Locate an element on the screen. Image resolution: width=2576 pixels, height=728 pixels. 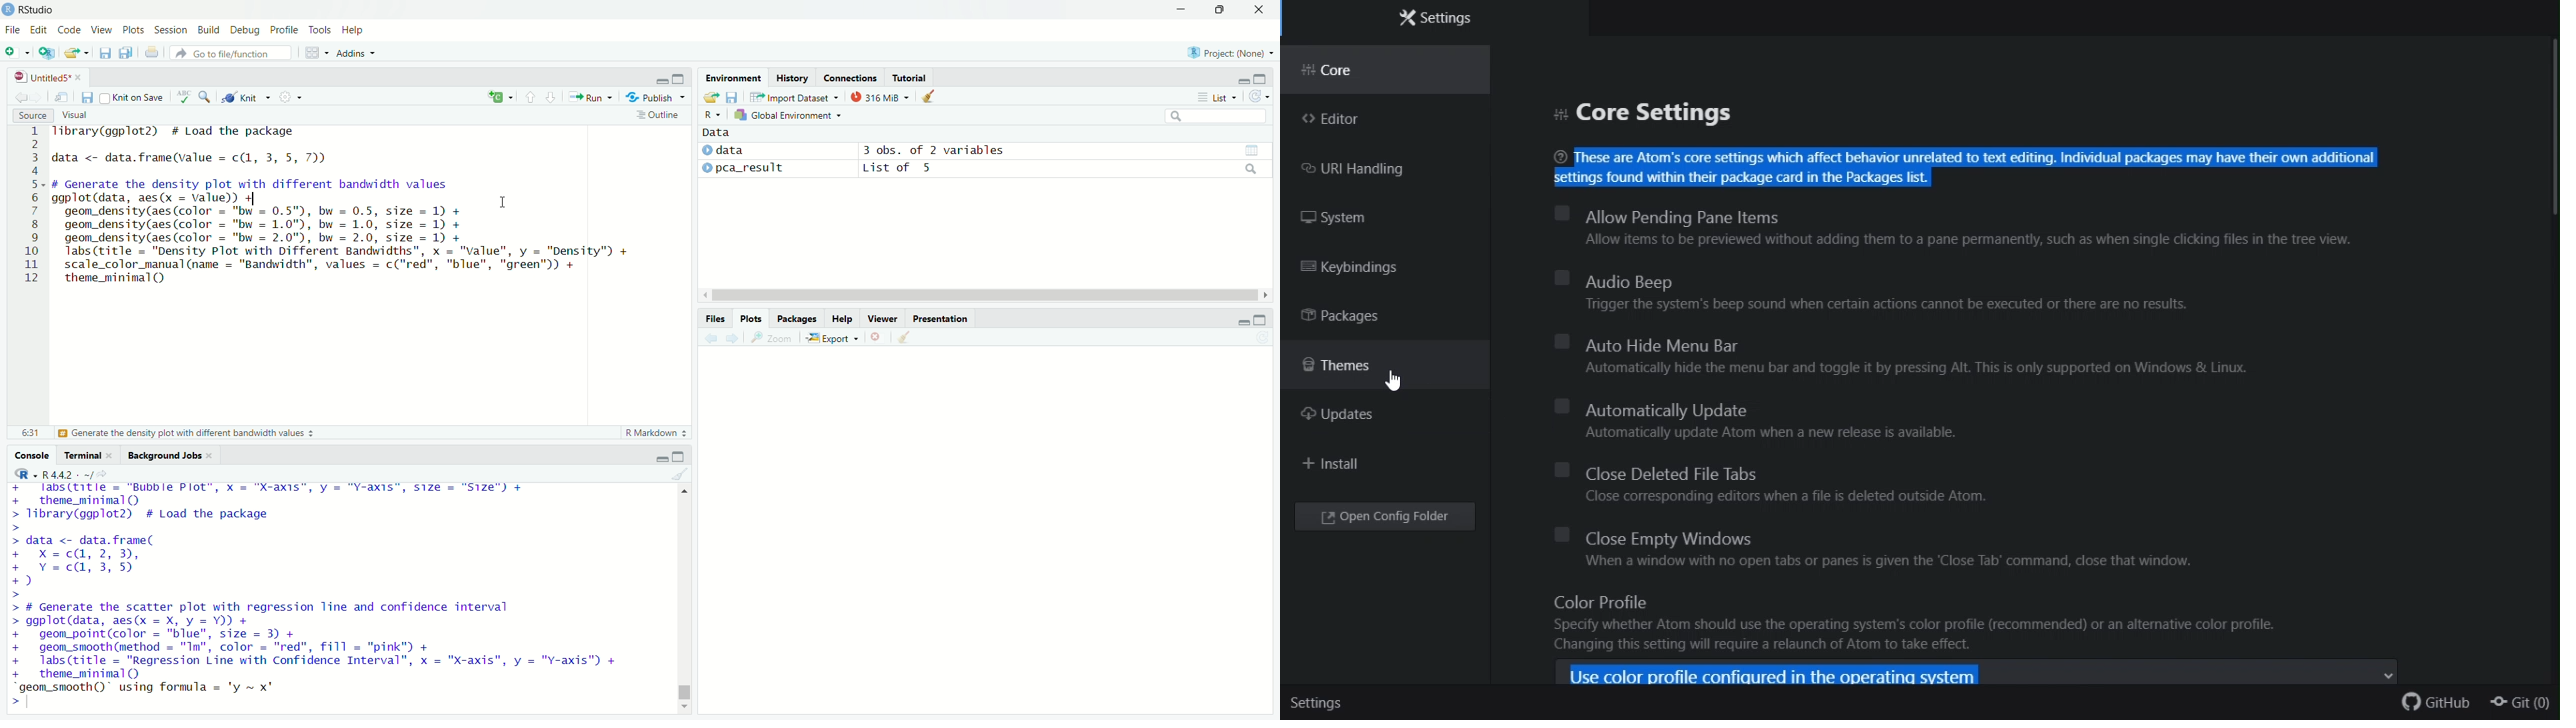
maximize is located at coordinates (1260, 78).